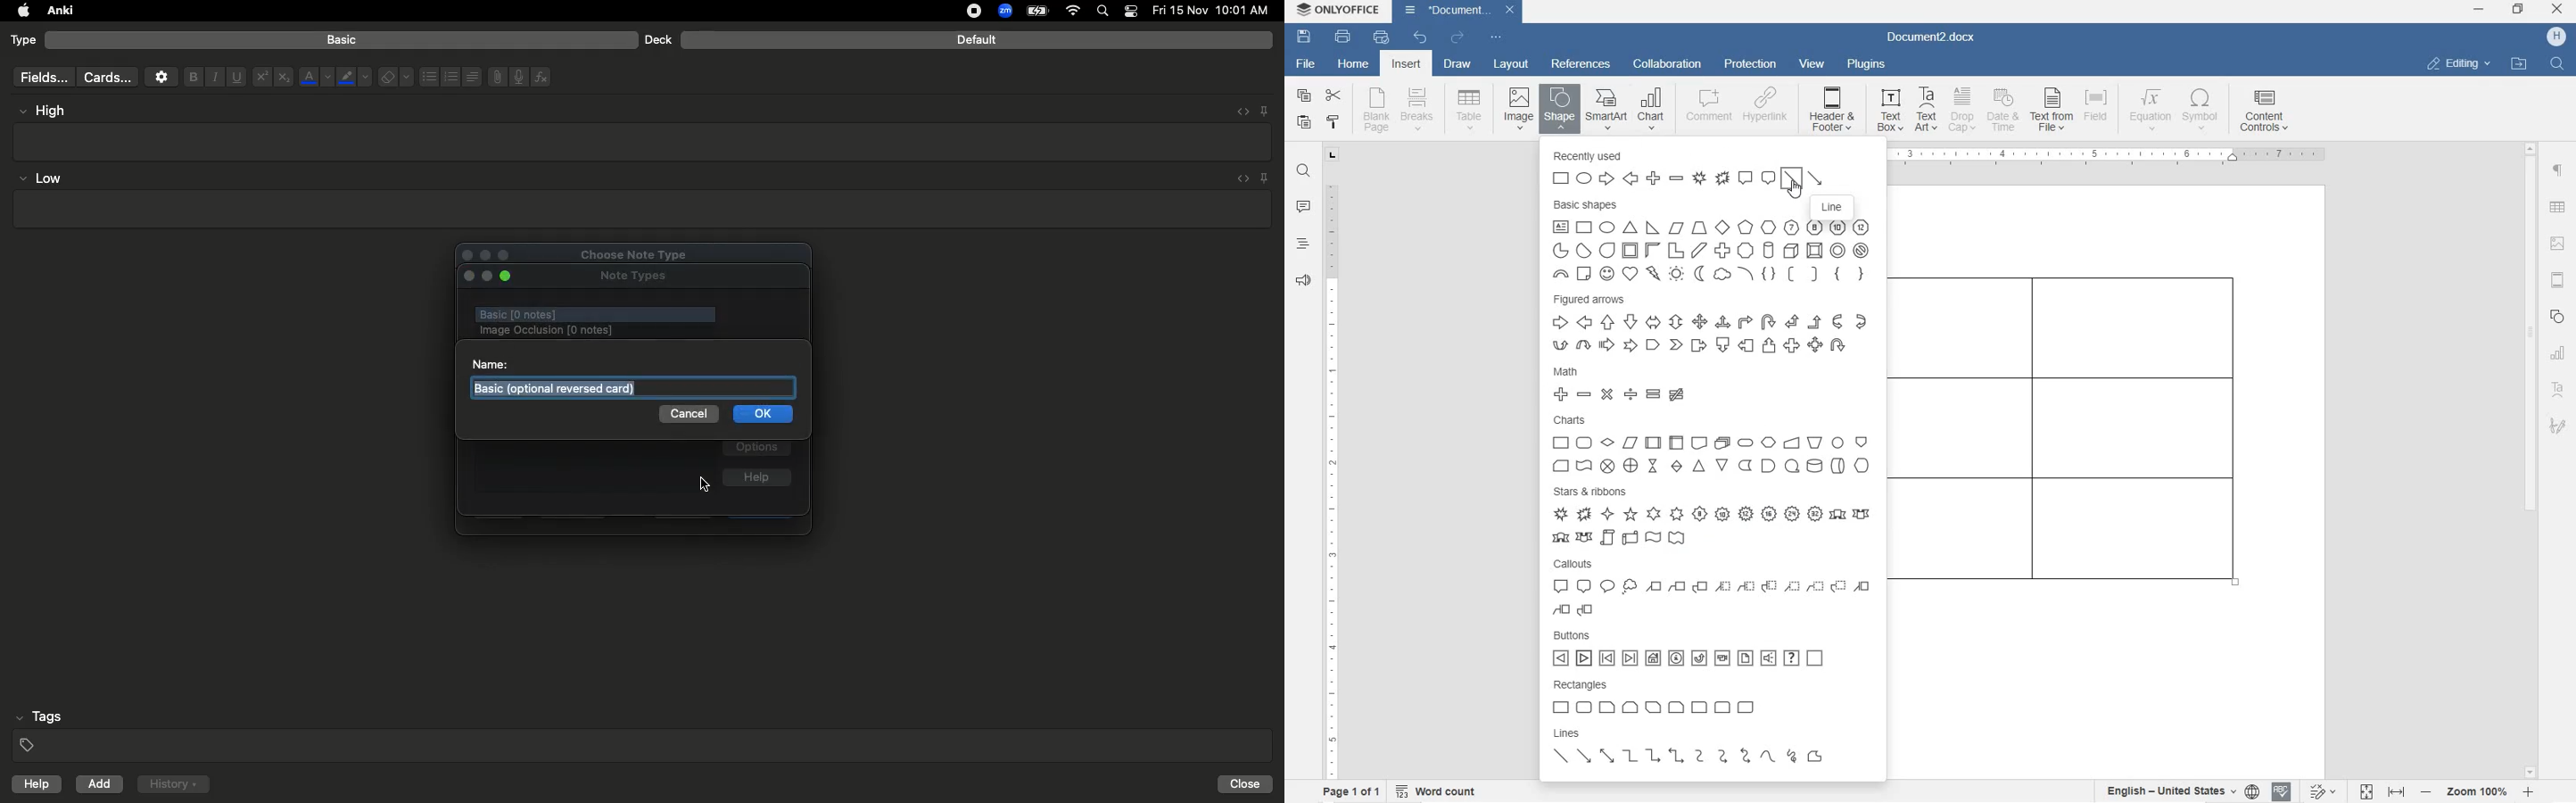  Describe the element at coordinates (2053, 112) in the screenshot. I see `TEXT FROM FILE` at that location.